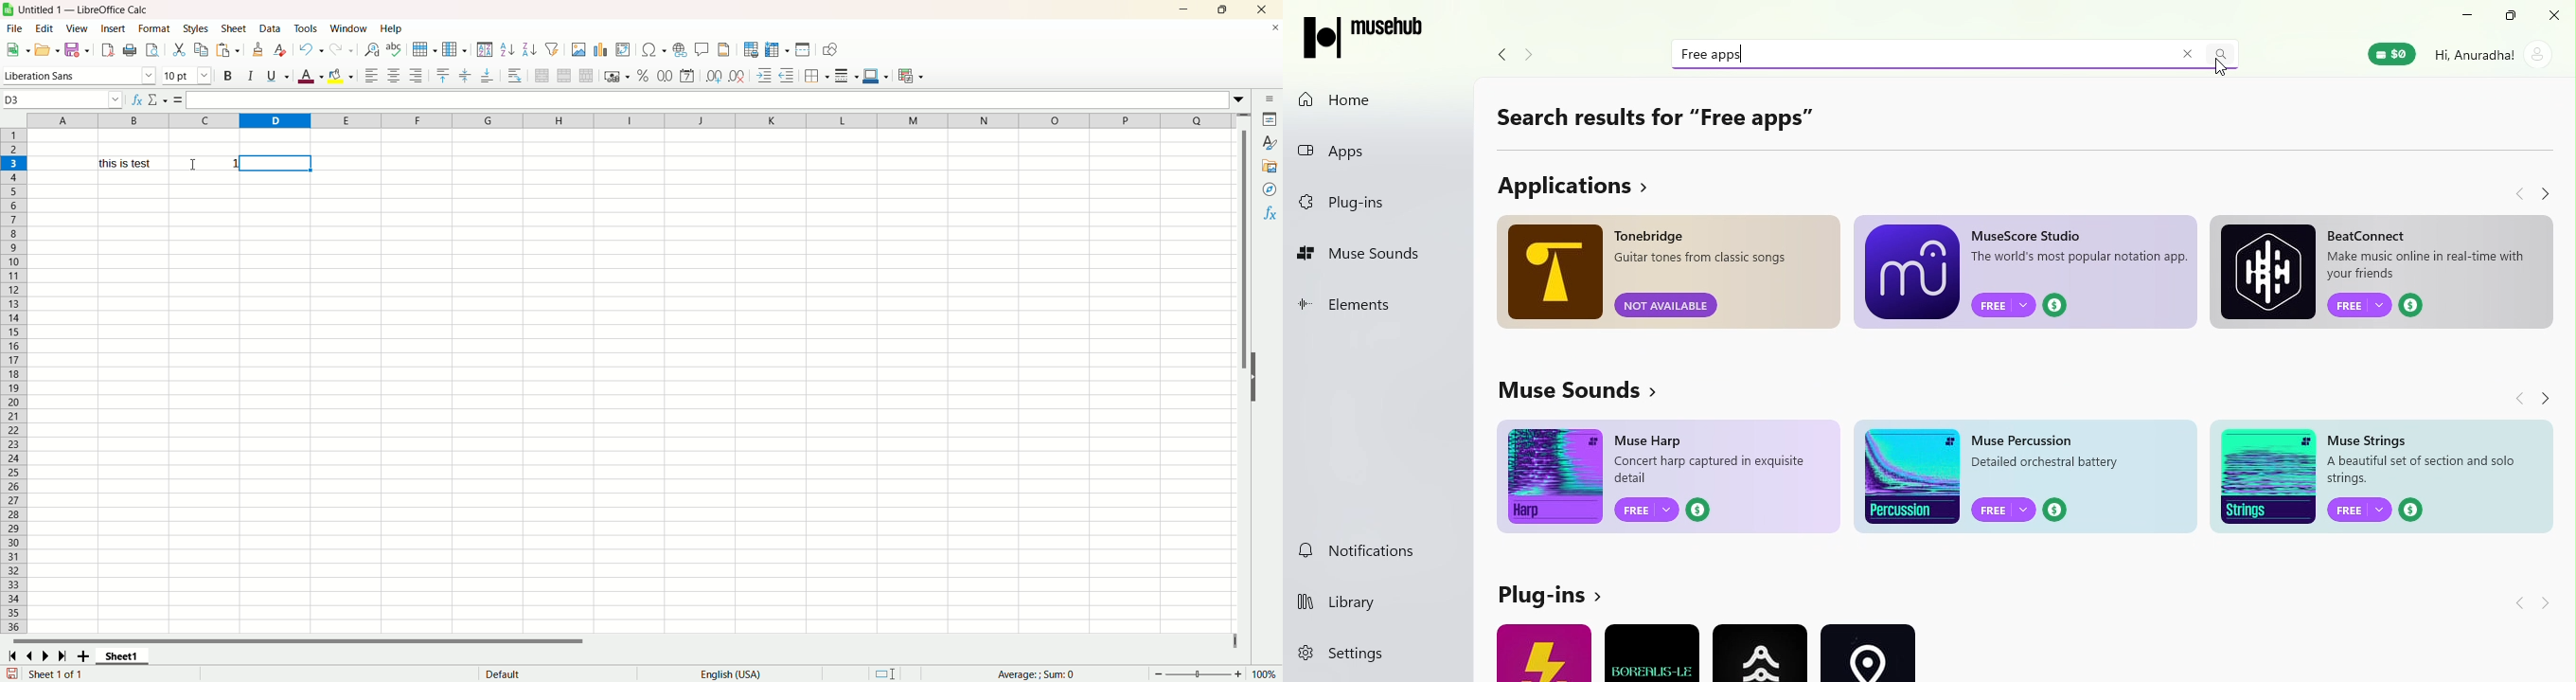  Describe the element at coordinates (152, 51) in the screenshot. I see `print preview` at that location.